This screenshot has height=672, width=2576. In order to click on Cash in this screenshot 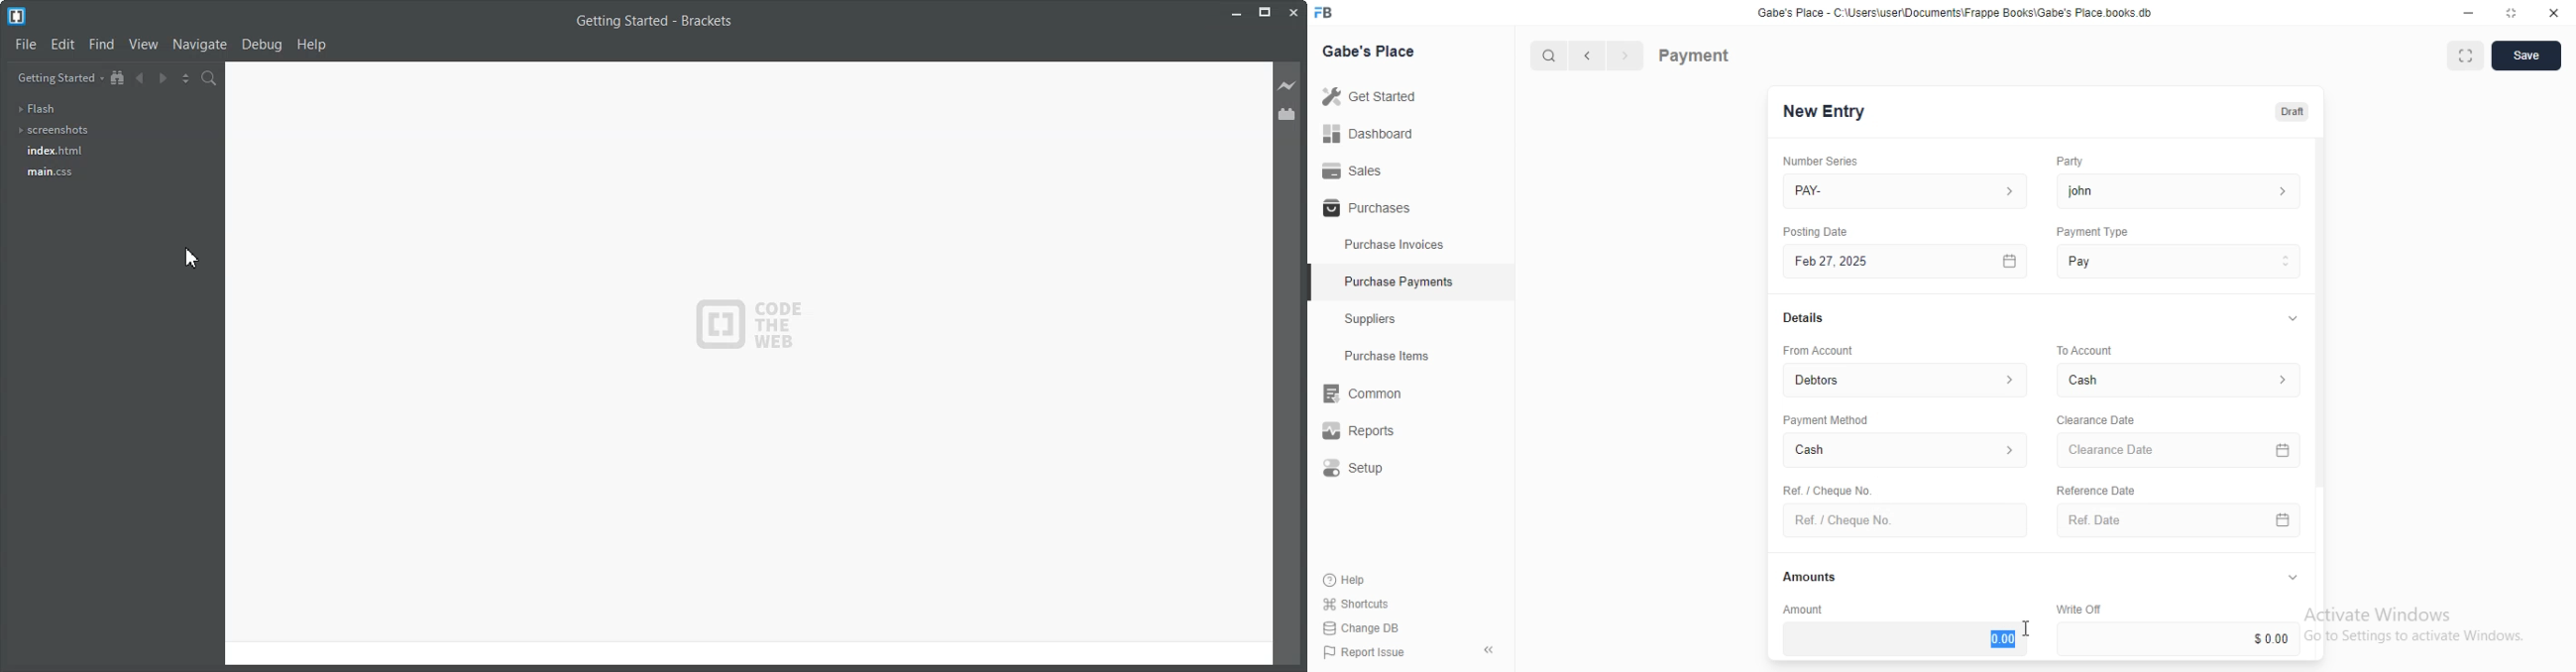, I will do `click(1906, 452)`.